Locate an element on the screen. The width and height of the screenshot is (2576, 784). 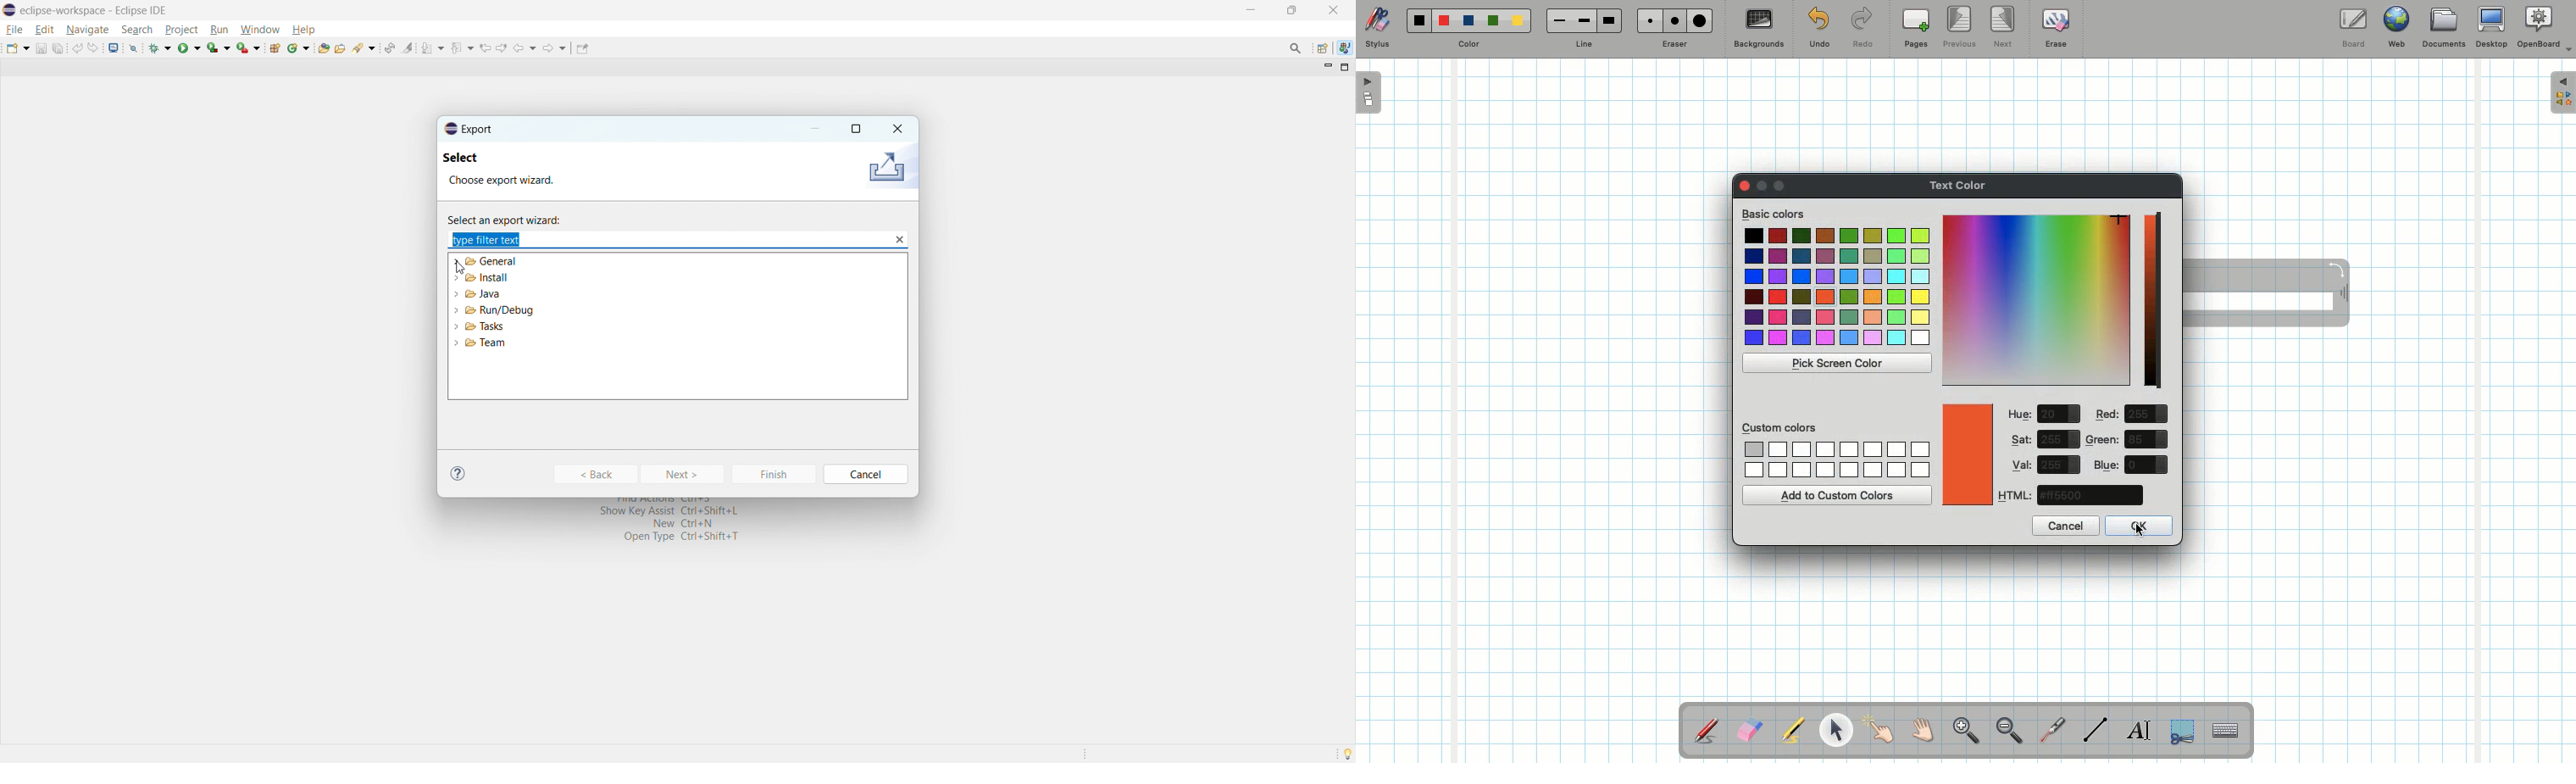
Blue is located at coordinates (1469, 21).